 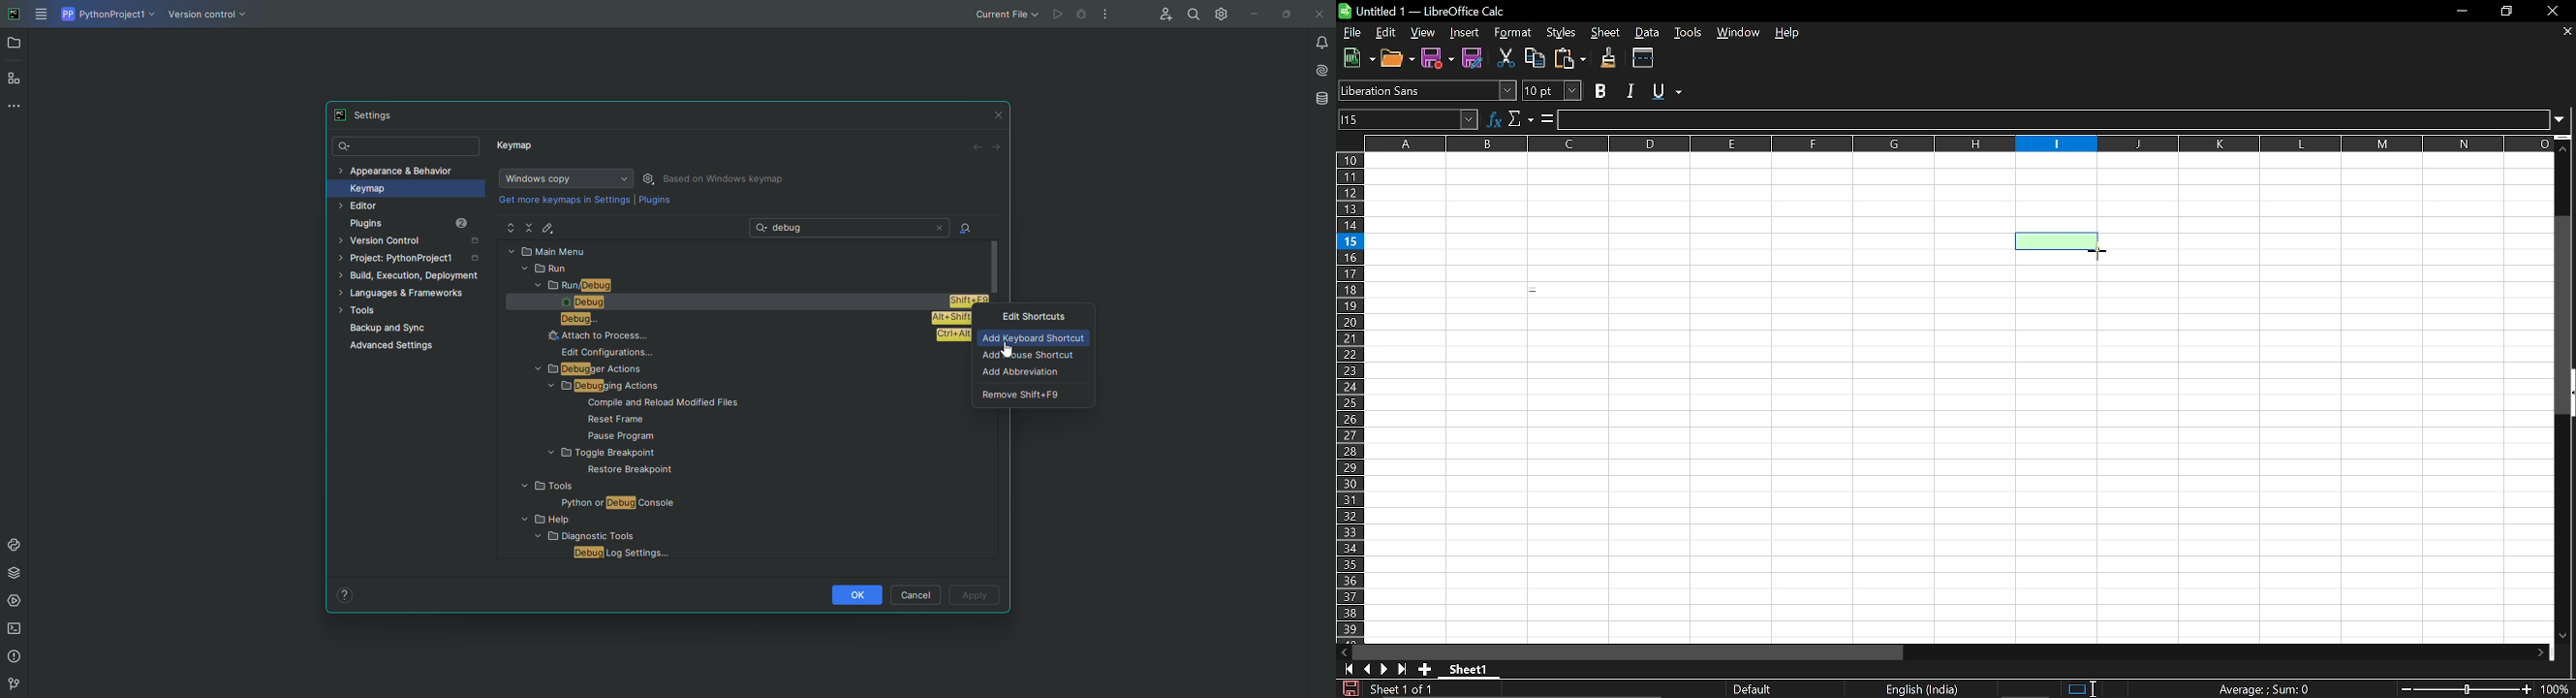 What do you see at coordinates (739, 335) in the screenshot?
I see `ATTACH TO PROCESS` at bounding box center [739, 335].